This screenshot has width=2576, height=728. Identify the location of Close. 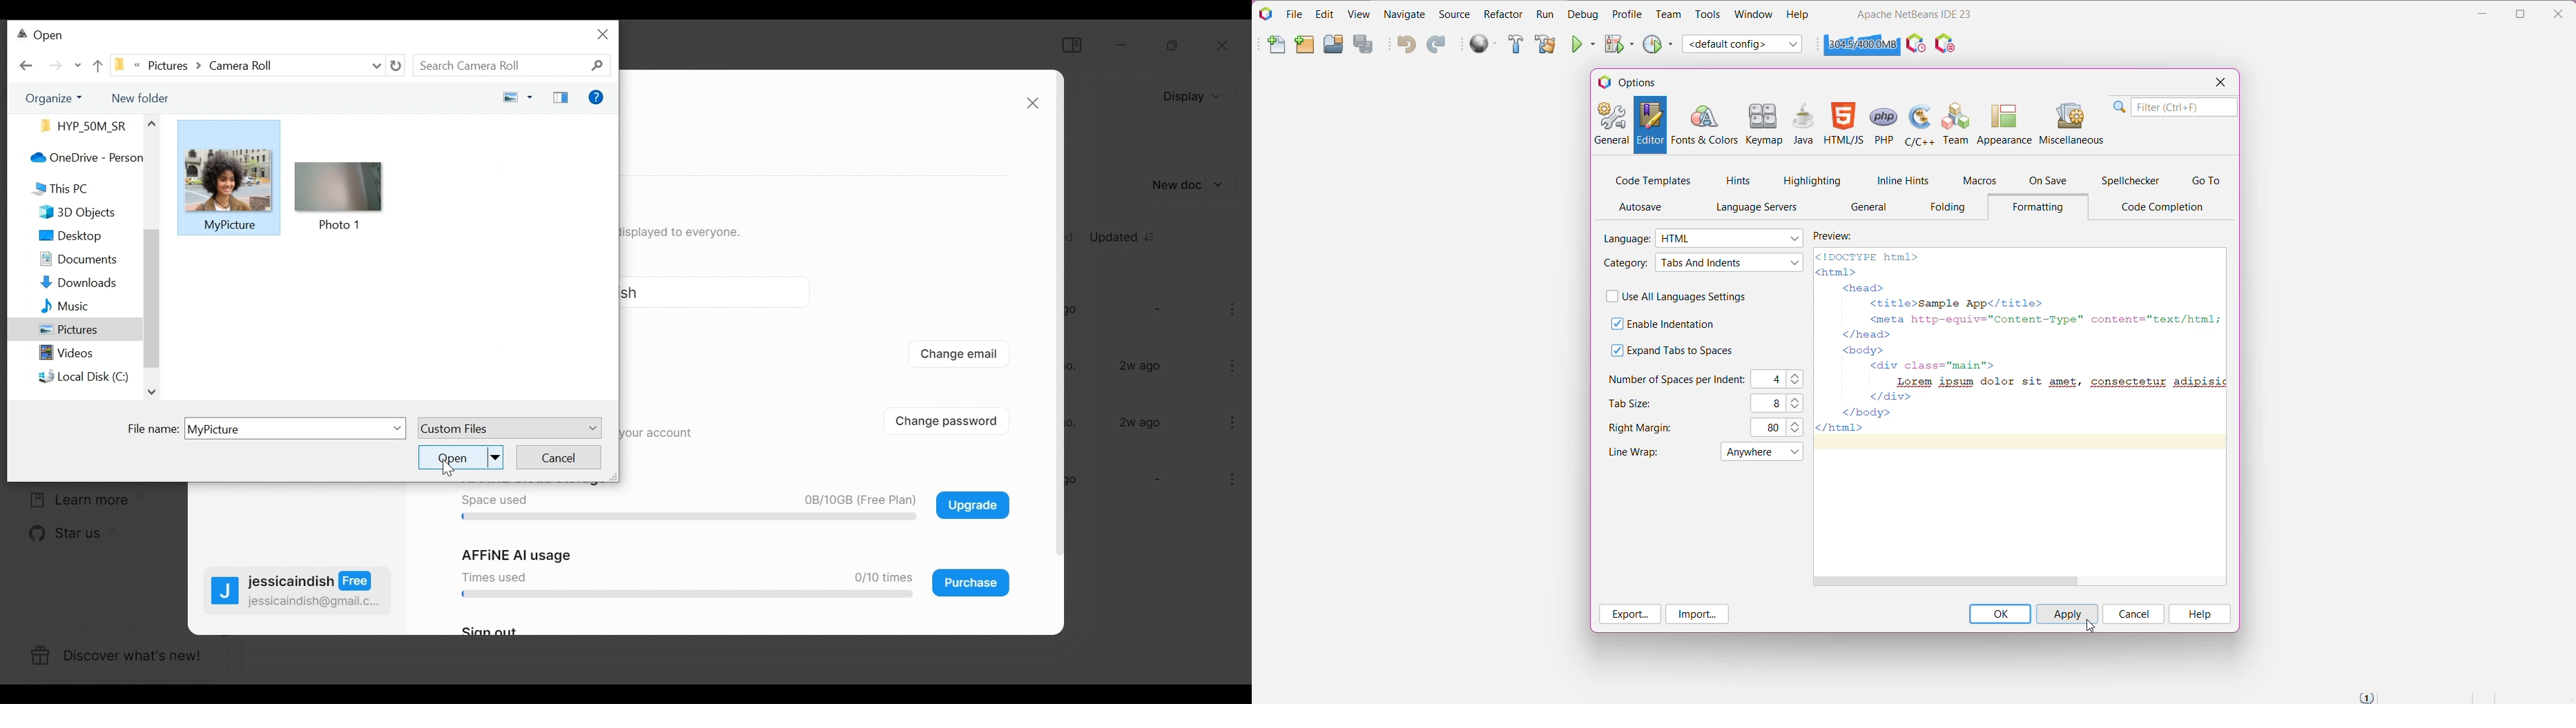
(1224, 47).